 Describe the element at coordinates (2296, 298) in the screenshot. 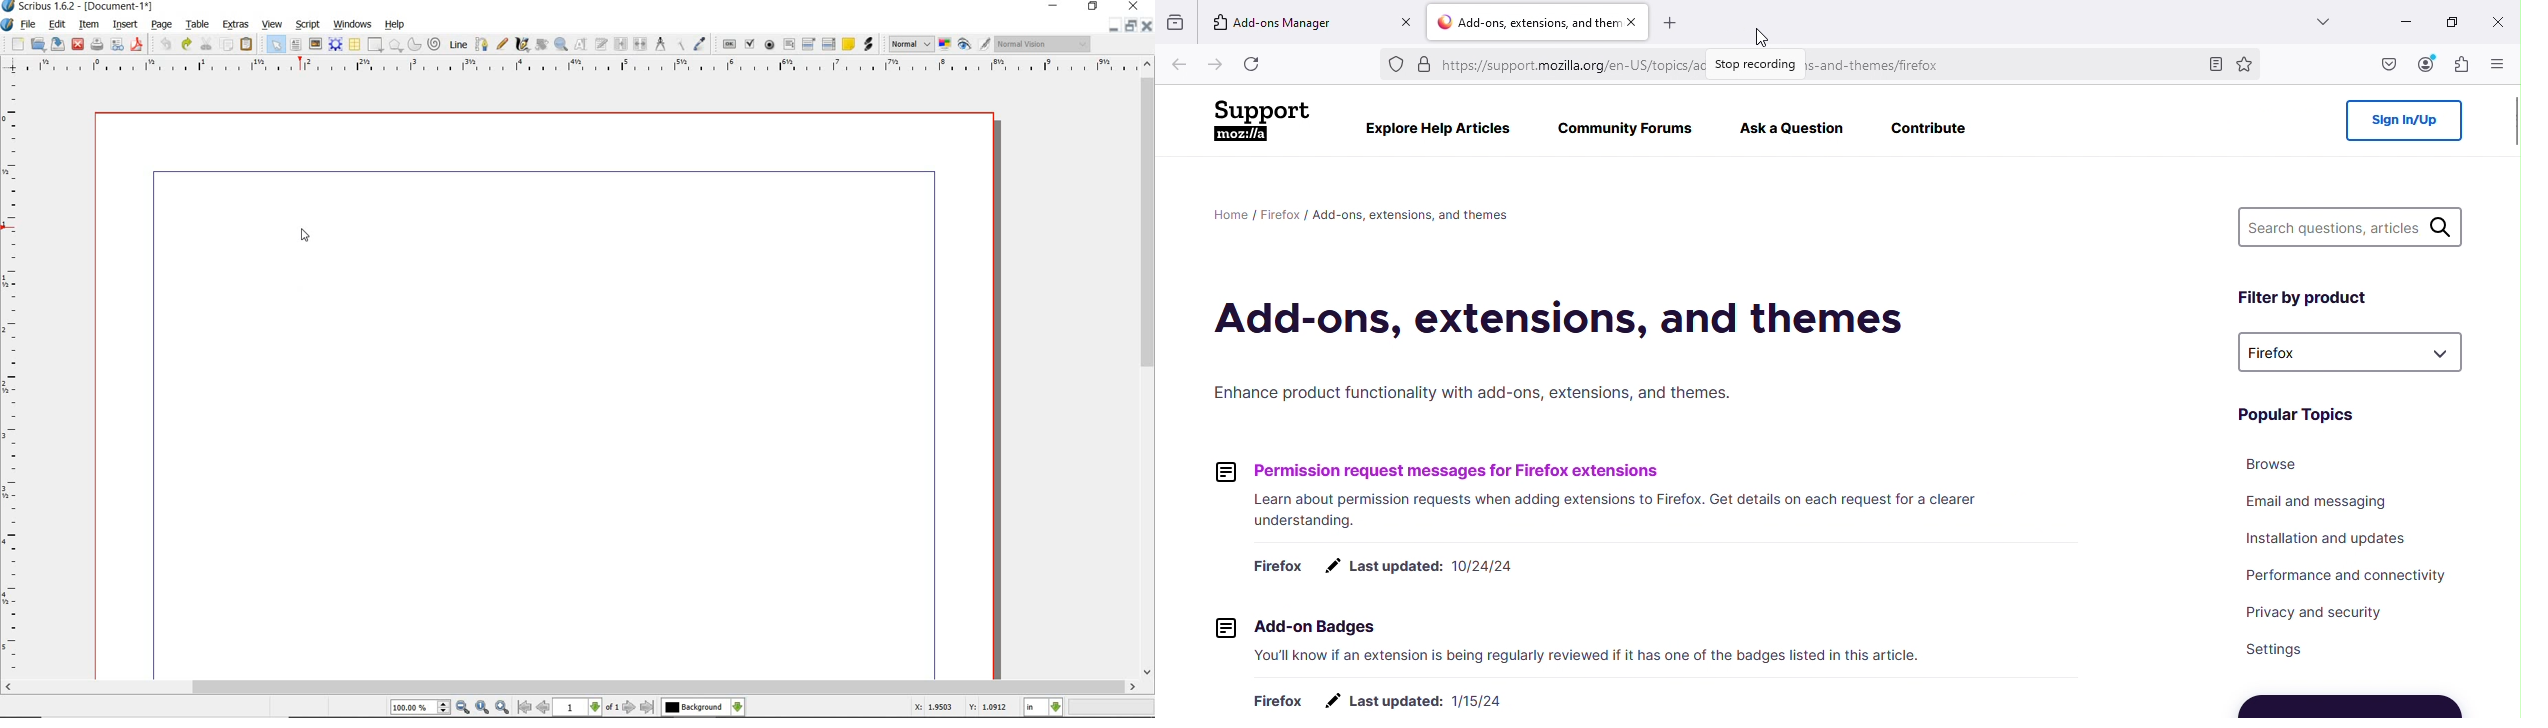

I see `Filter by product` at that location.